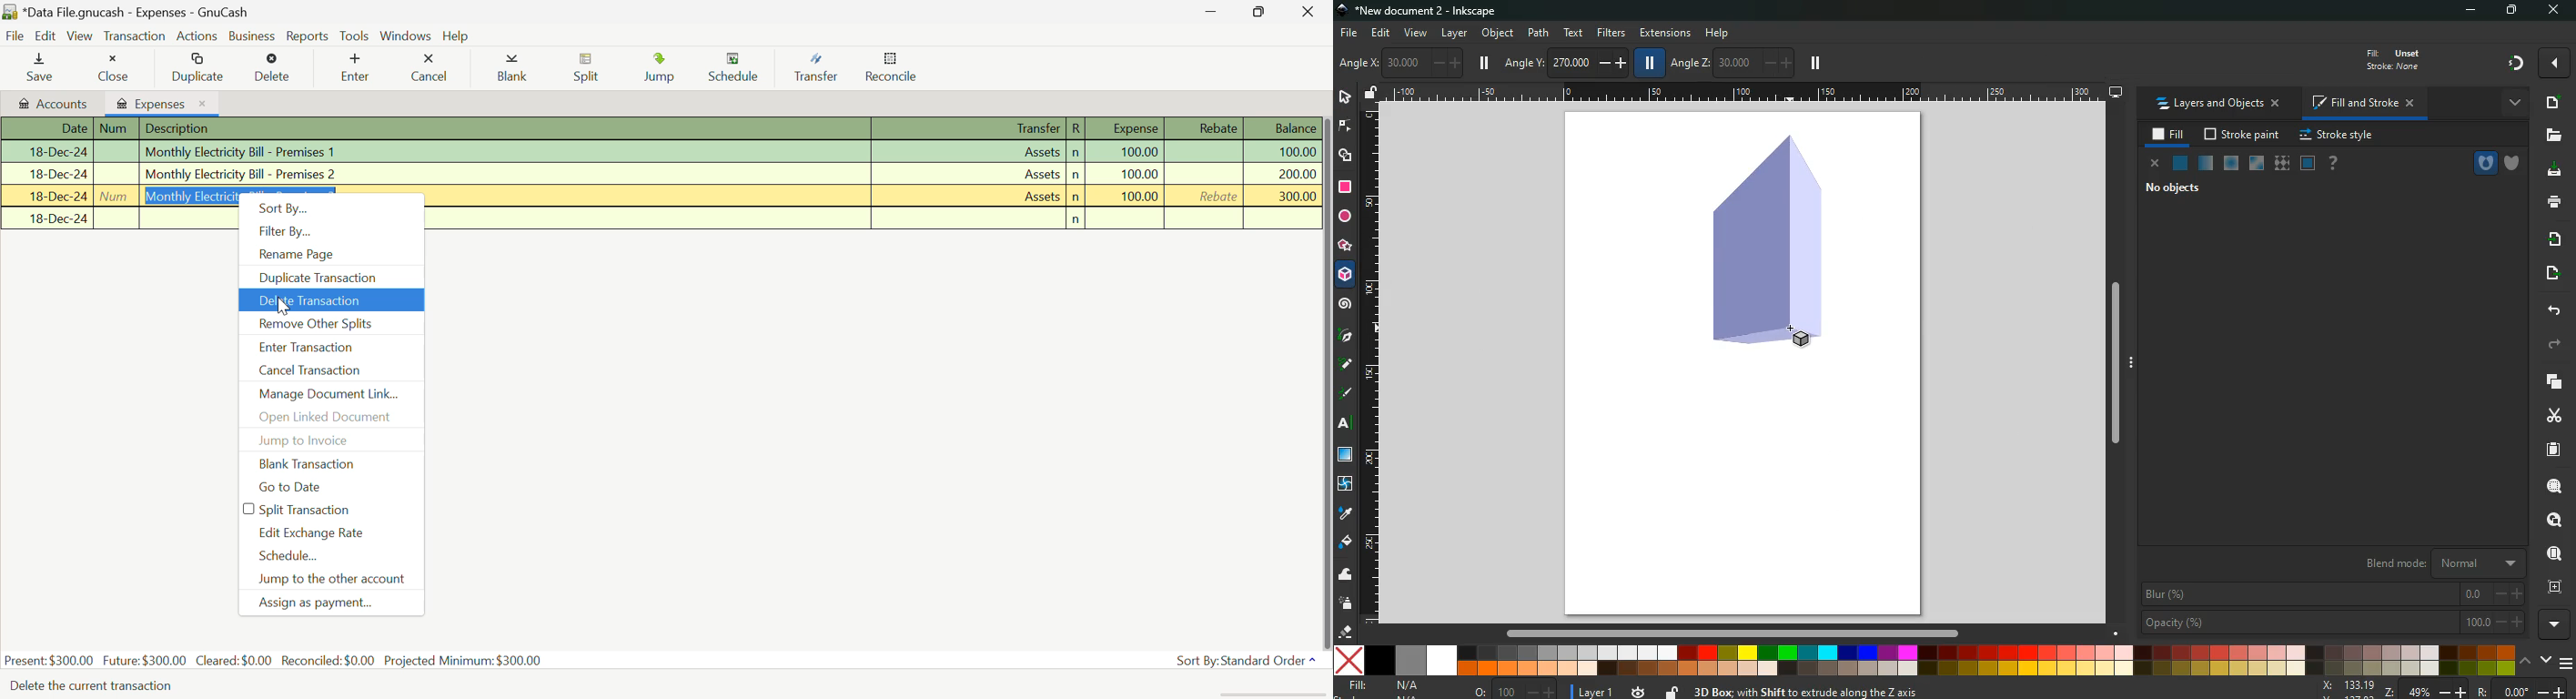 The height and width of the screenshot is (700, 2576). What do you see at coordinates (331, 348) in the screenshot?
I see `Enter Transaction` at bounding box center [331, 348].